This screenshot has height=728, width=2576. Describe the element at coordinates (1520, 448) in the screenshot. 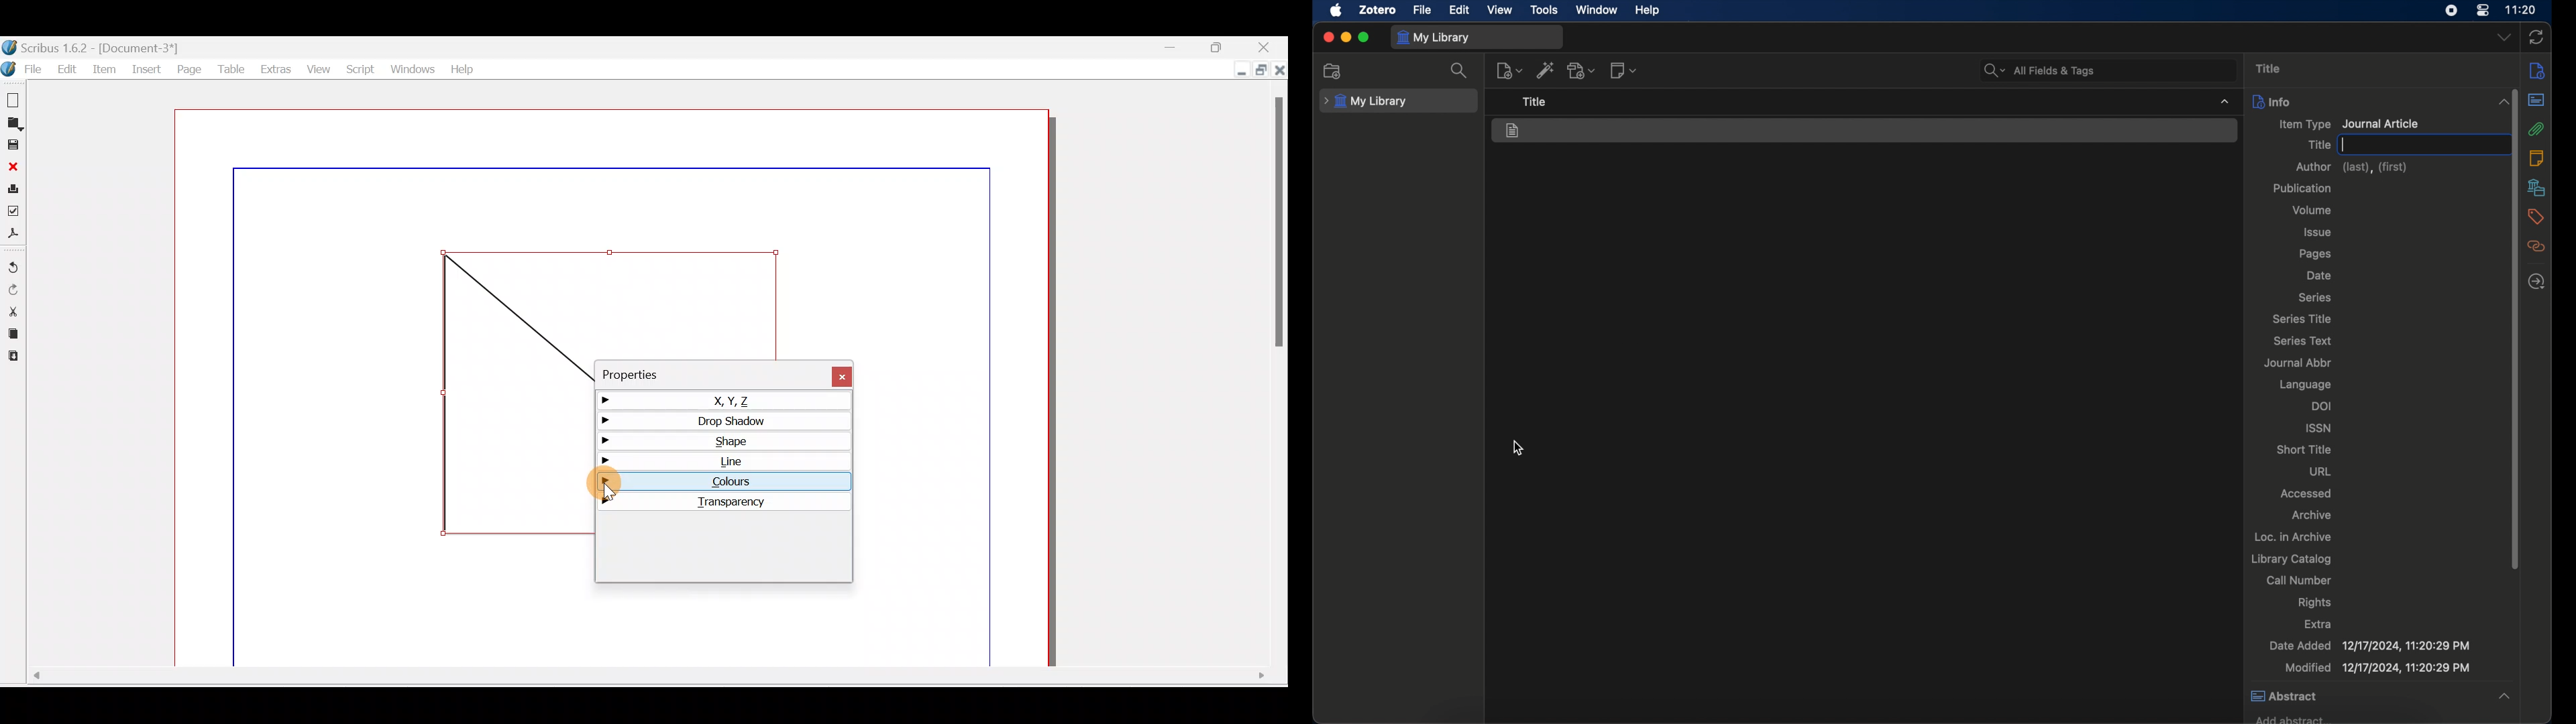

I see `cursor` at that location.